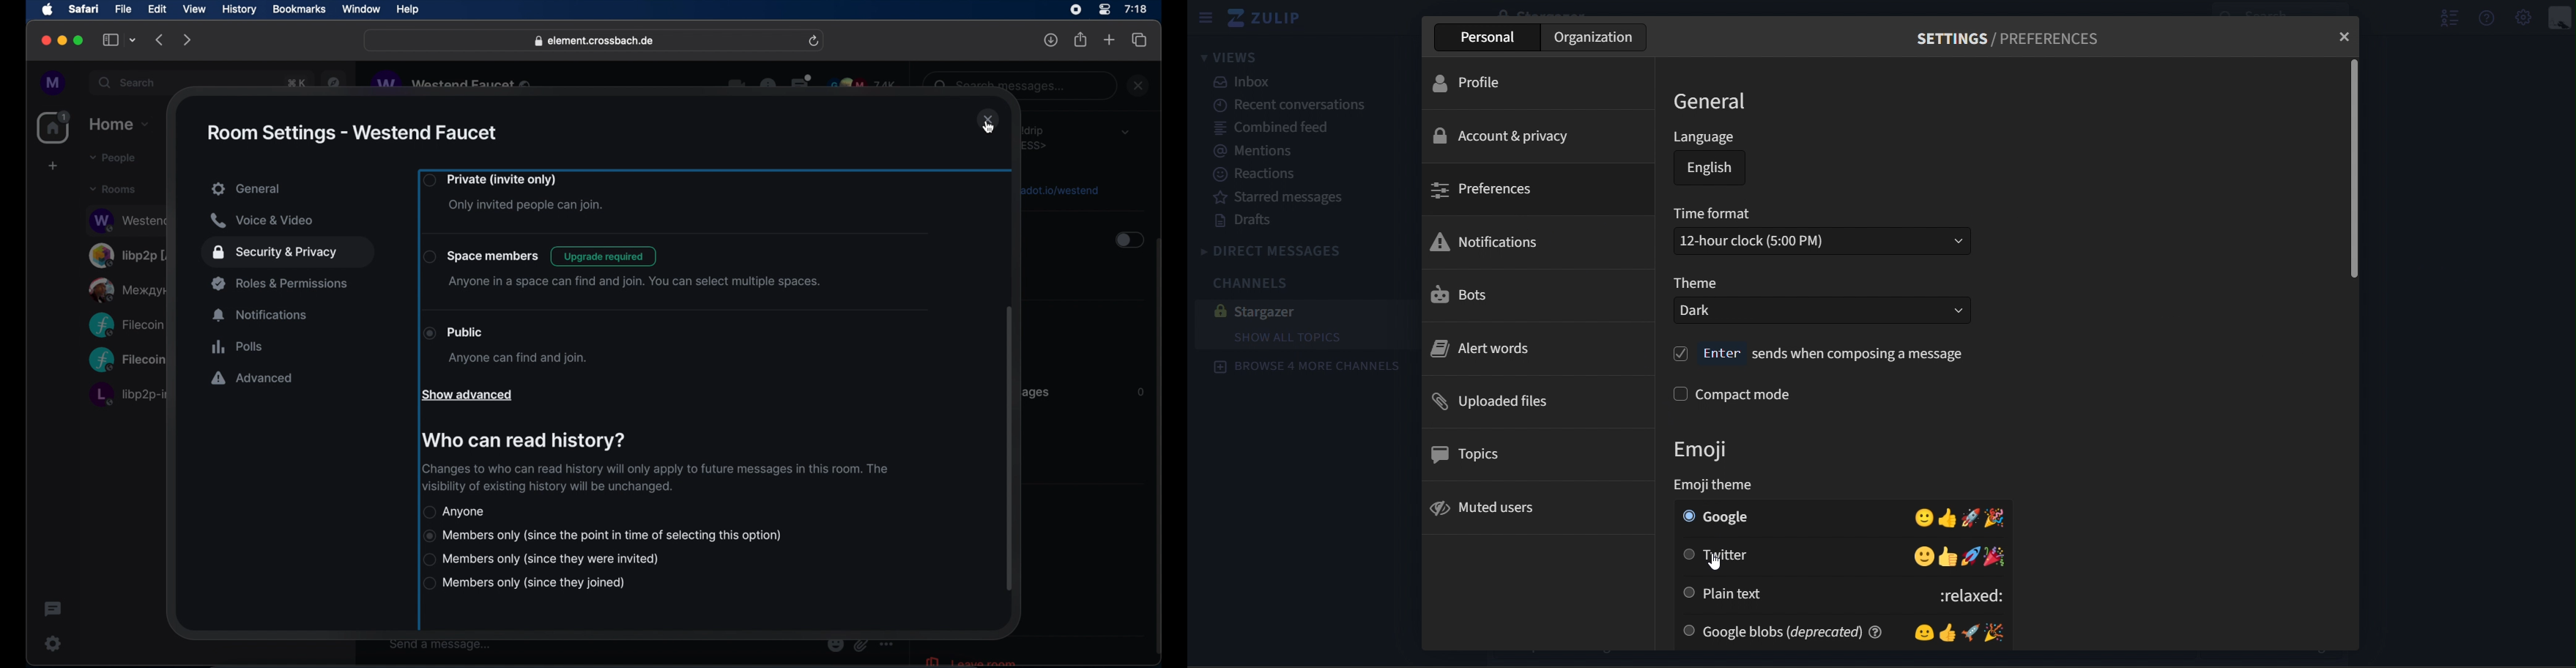 The width and height of the screenshot is (2576, 672). Describe the element at coordinates (1296, 311) in the screenshot. I see `stargazer` at that location.